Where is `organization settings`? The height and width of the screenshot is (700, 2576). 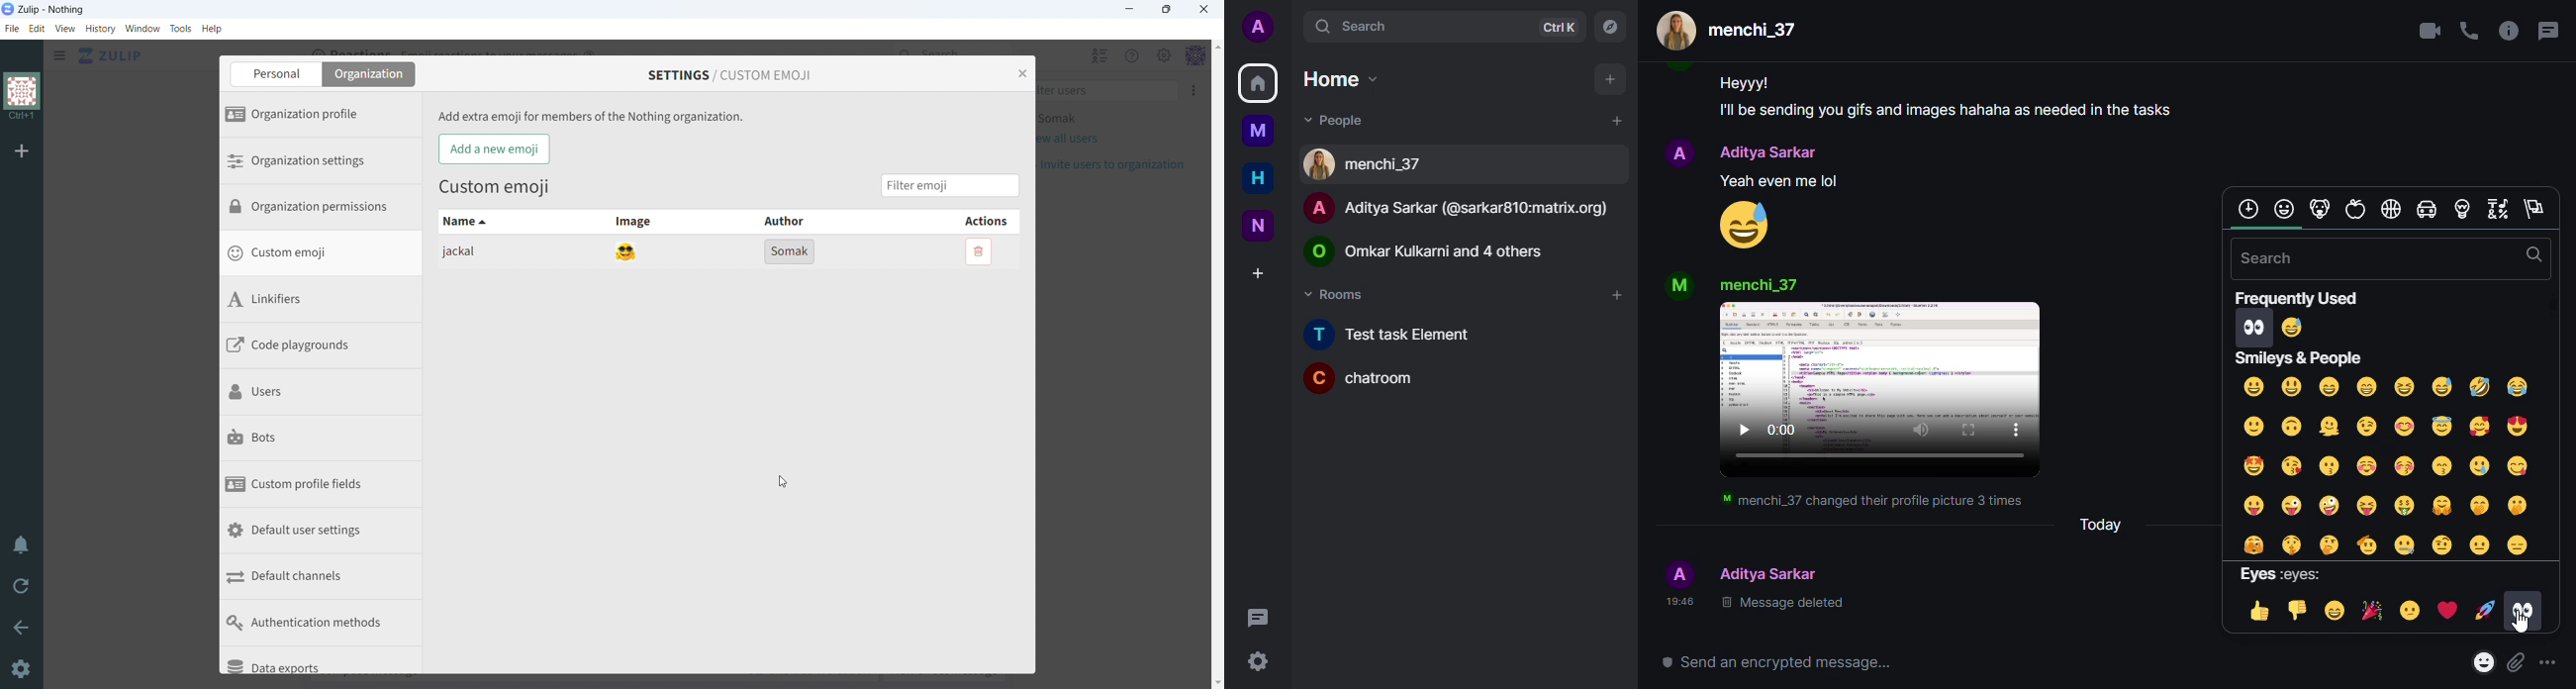 organization settings is located at coordinates (325, 161).